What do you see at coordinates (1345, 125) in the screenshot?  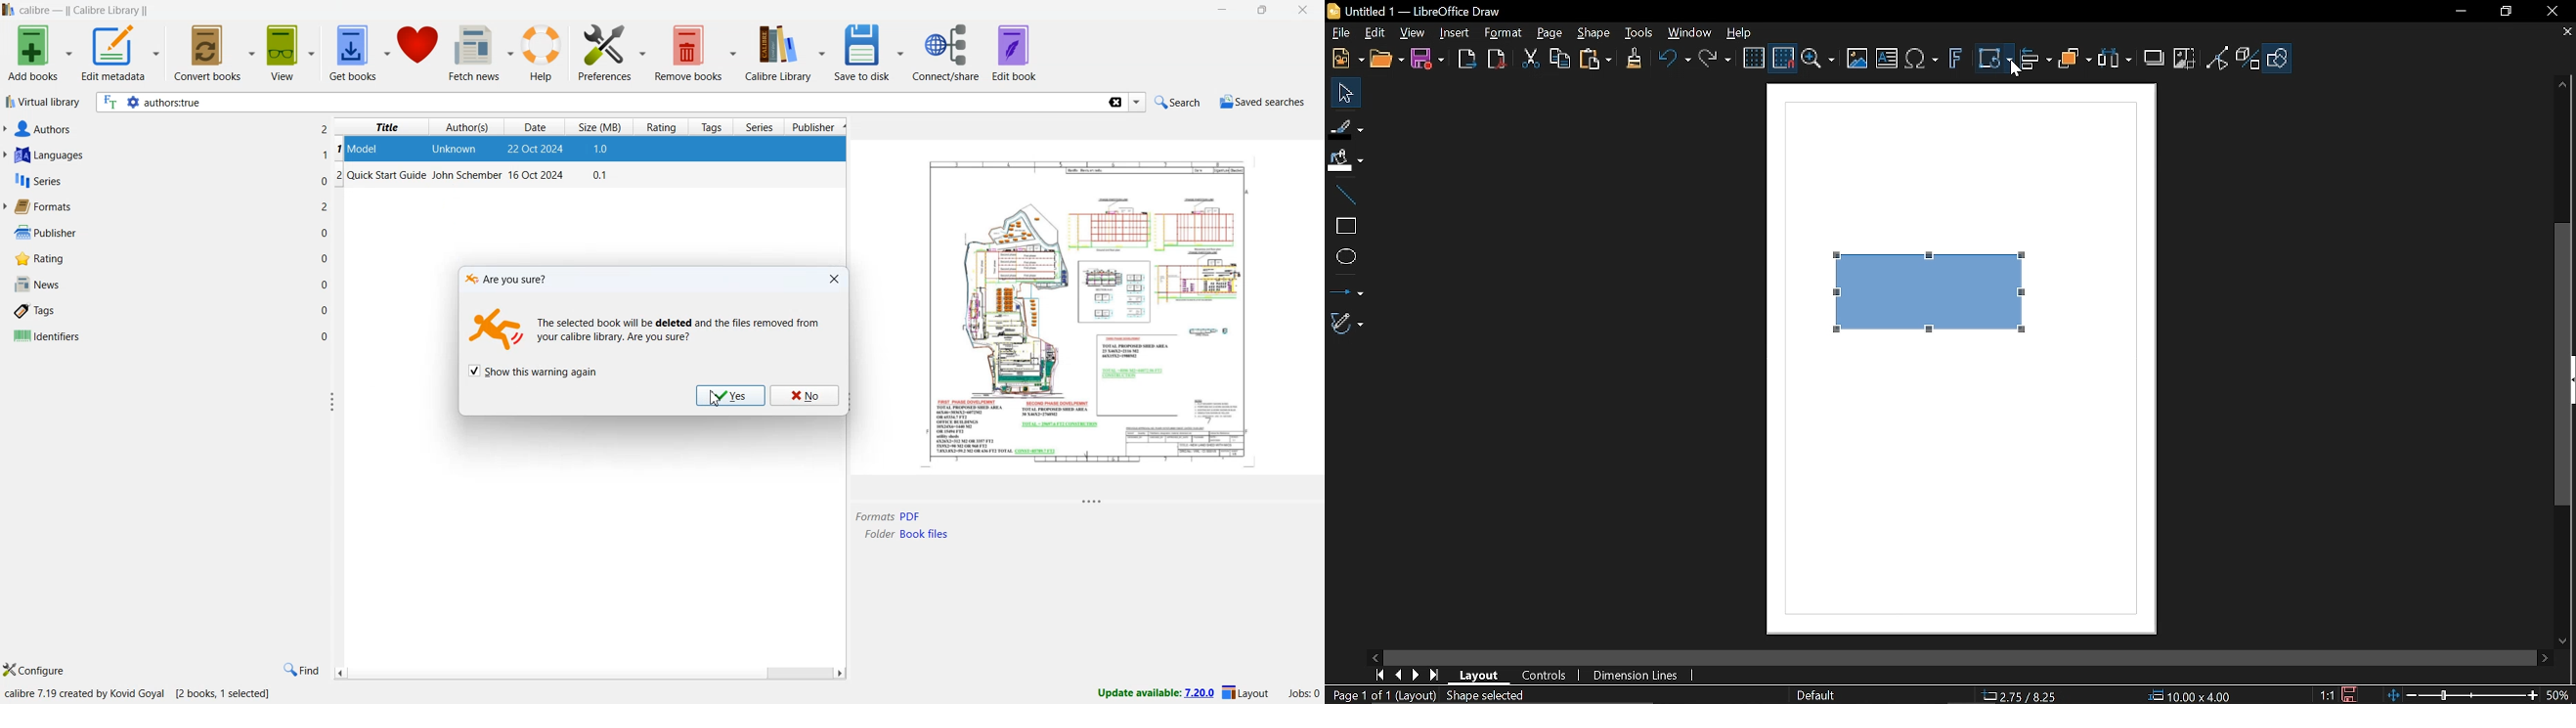 I see `line color` at bounding box center [1345, 125].